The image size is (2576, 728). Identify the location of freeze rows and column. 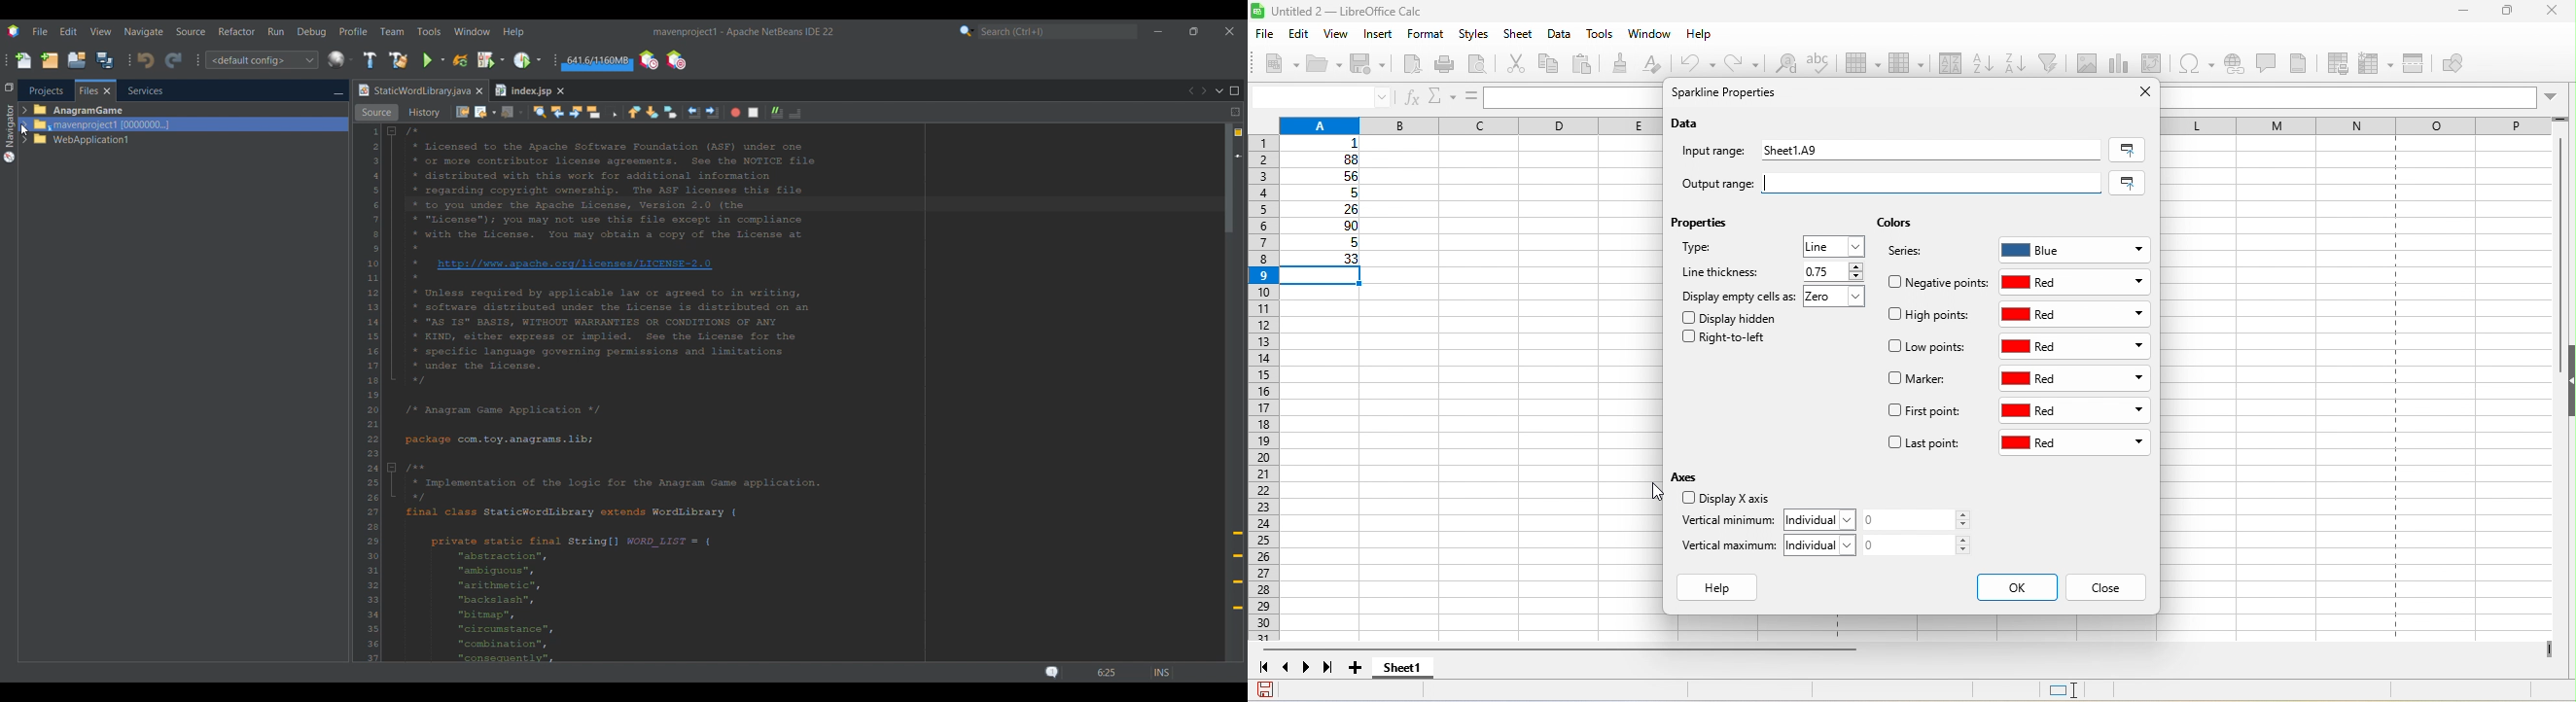
(2378, 63).